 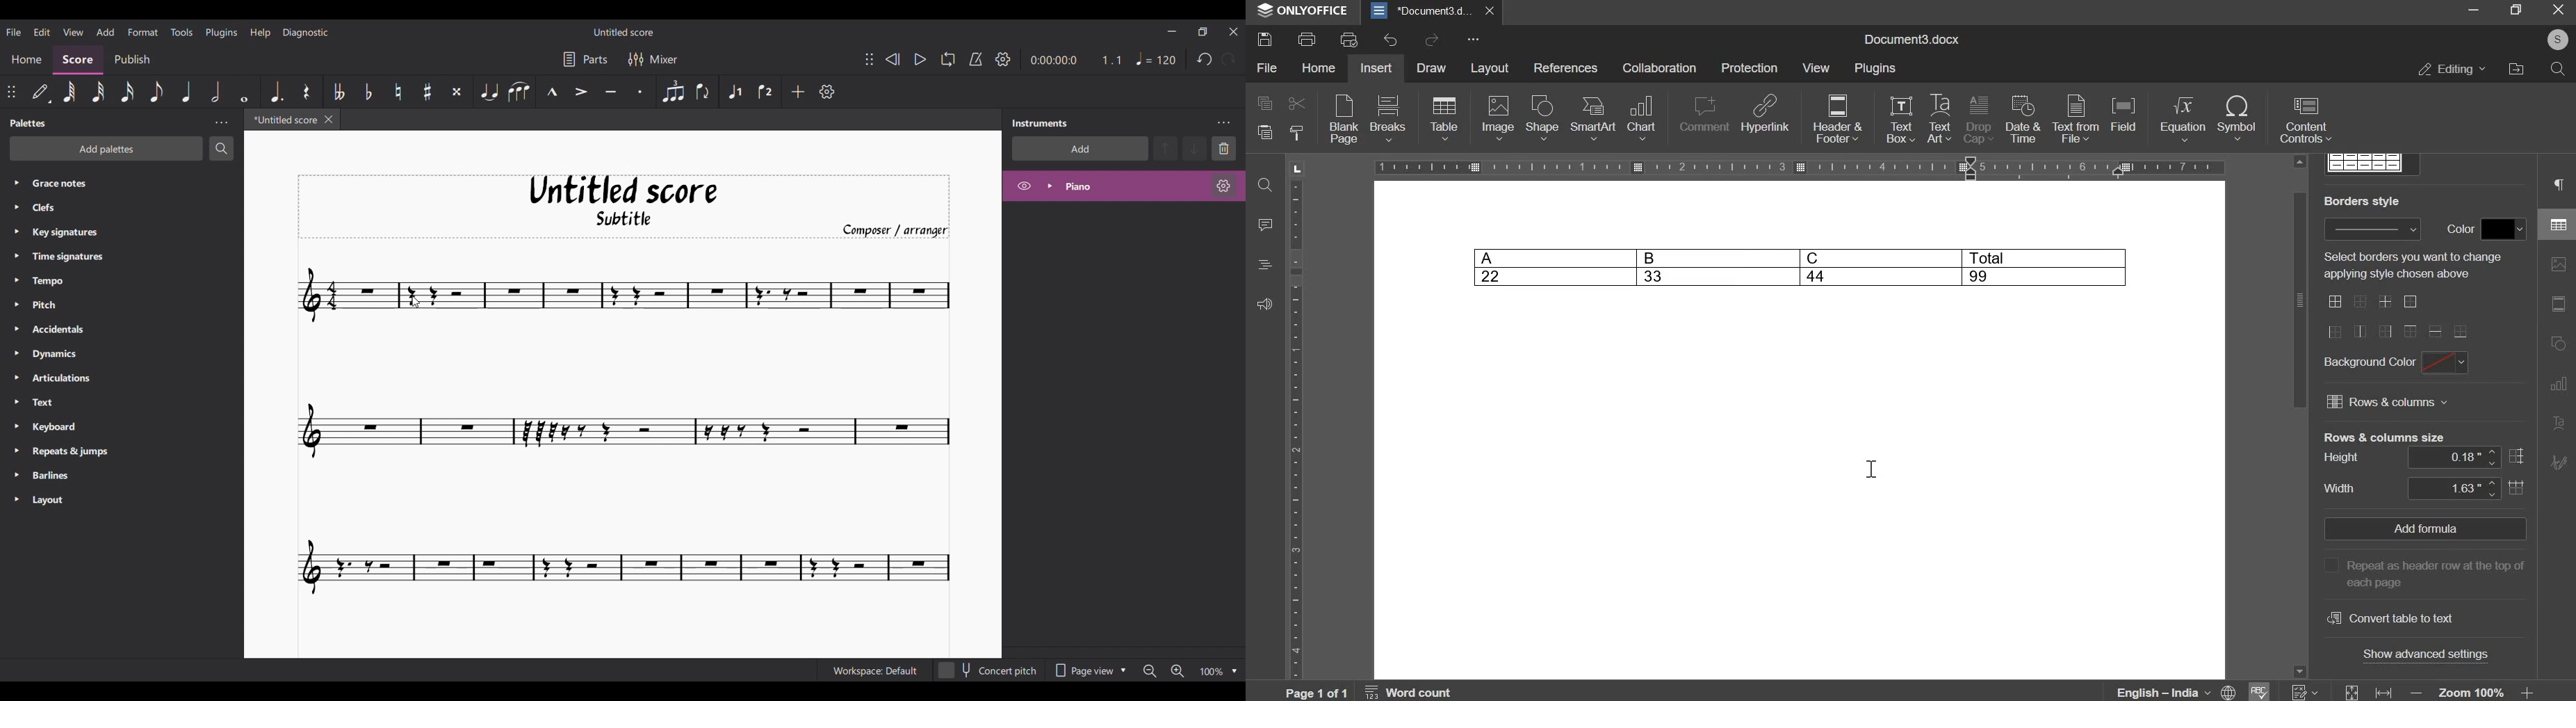 I want to click on Move up, so click(x=1165, y=148).